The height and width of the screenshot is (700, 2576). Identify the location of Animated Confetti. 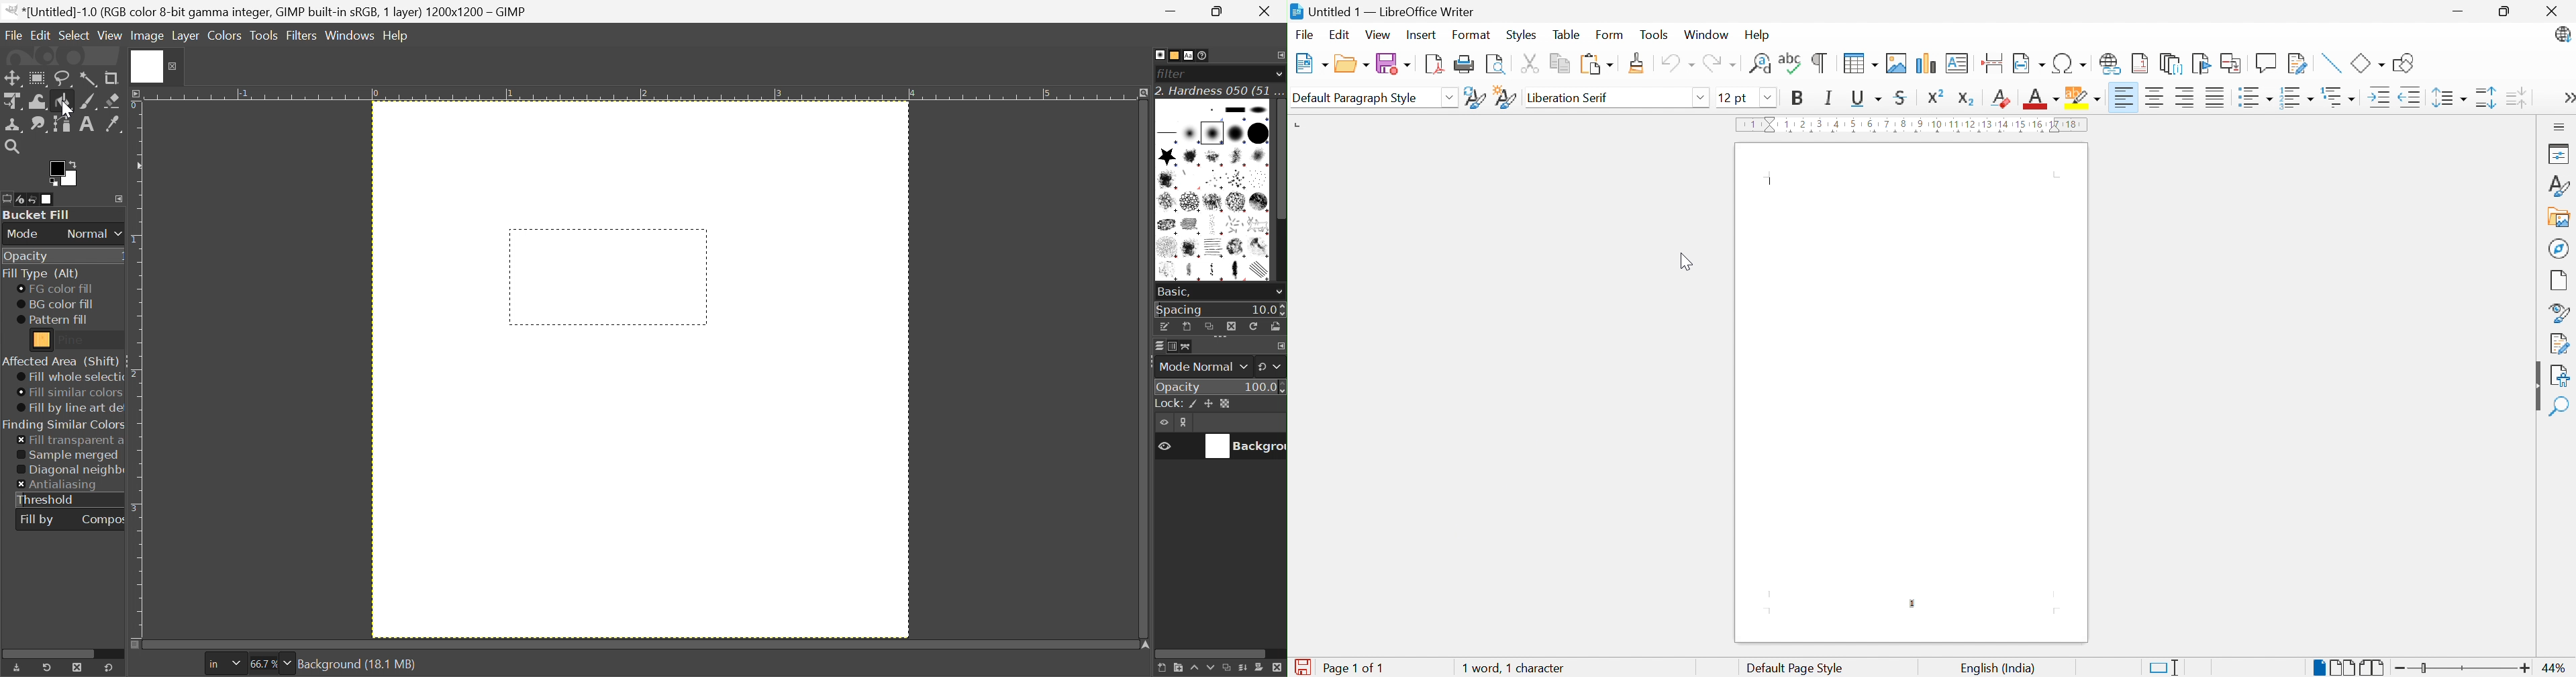
(1190, 180).